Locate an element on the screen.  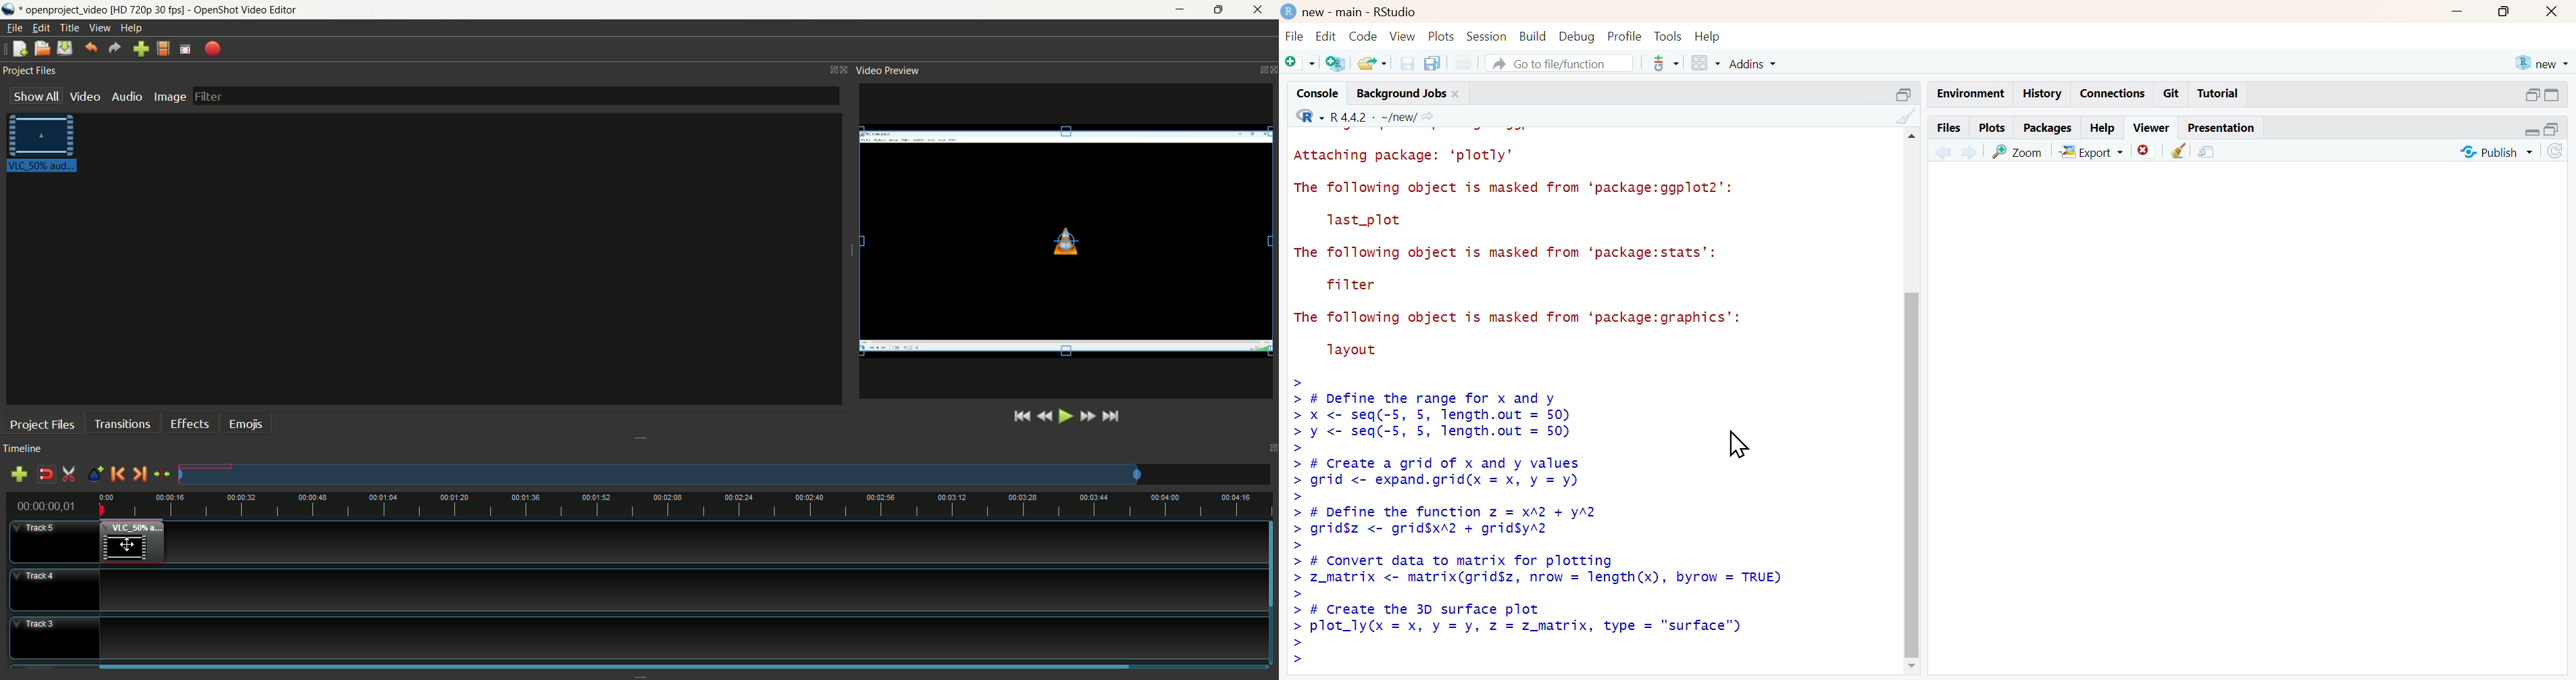
minimize is located at coordinates (2531, 93).